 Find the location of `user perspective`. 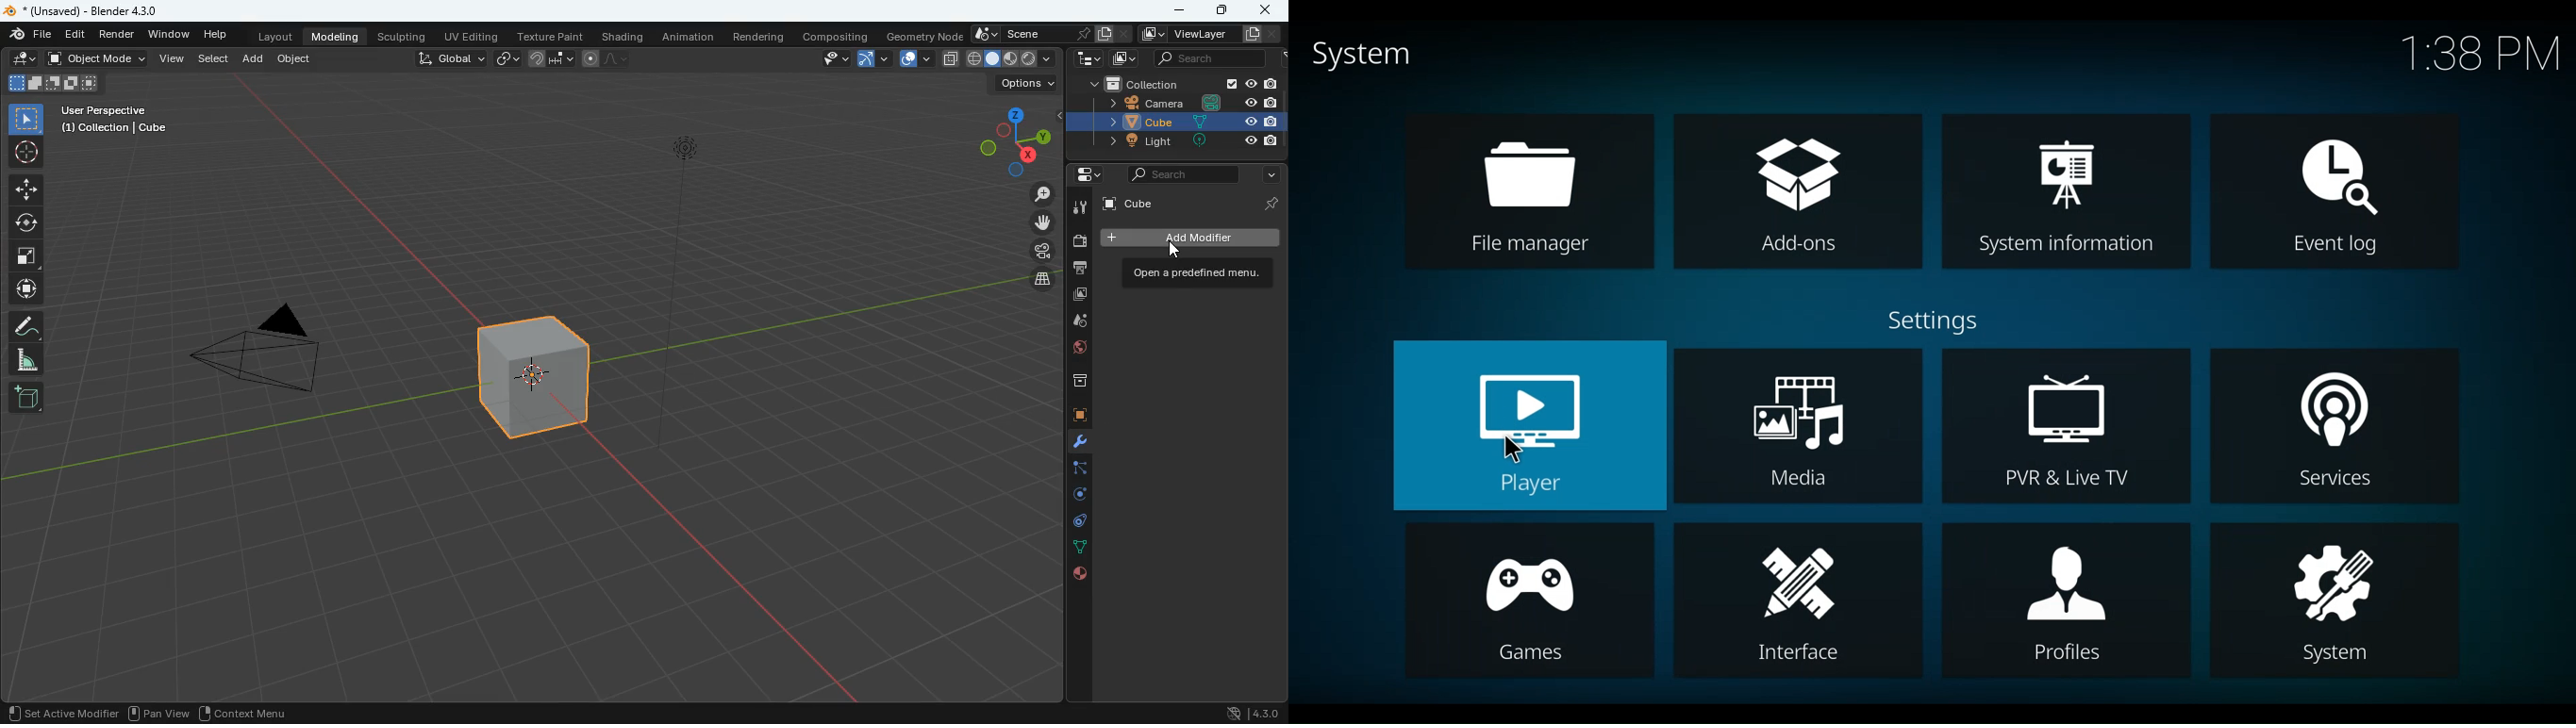

user perspective is located at coordinates (123, 118).